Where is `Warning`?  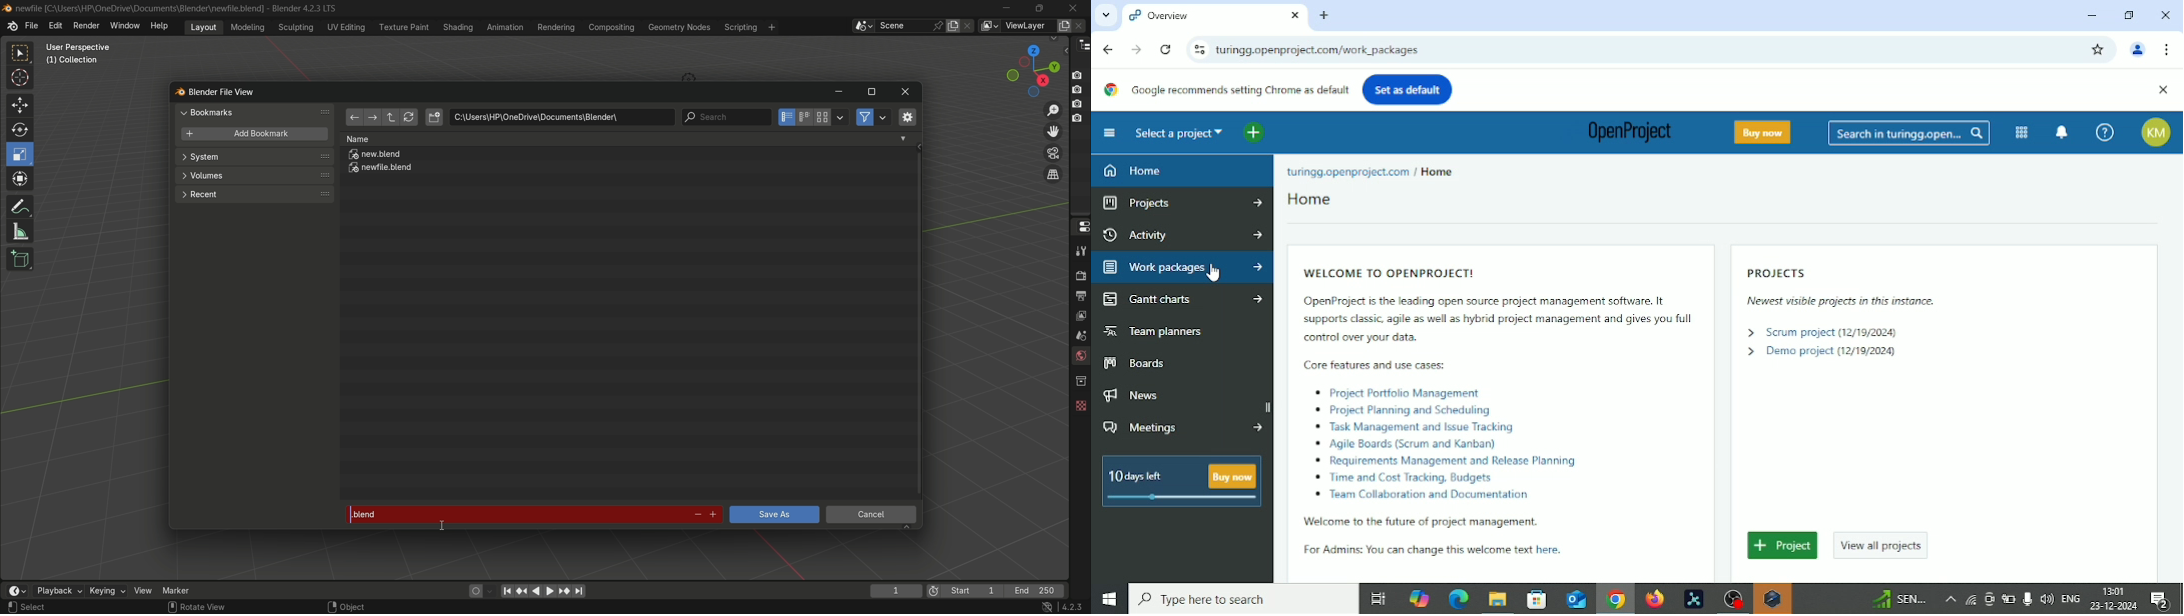
Warning is located at coordinates (1772, 599).